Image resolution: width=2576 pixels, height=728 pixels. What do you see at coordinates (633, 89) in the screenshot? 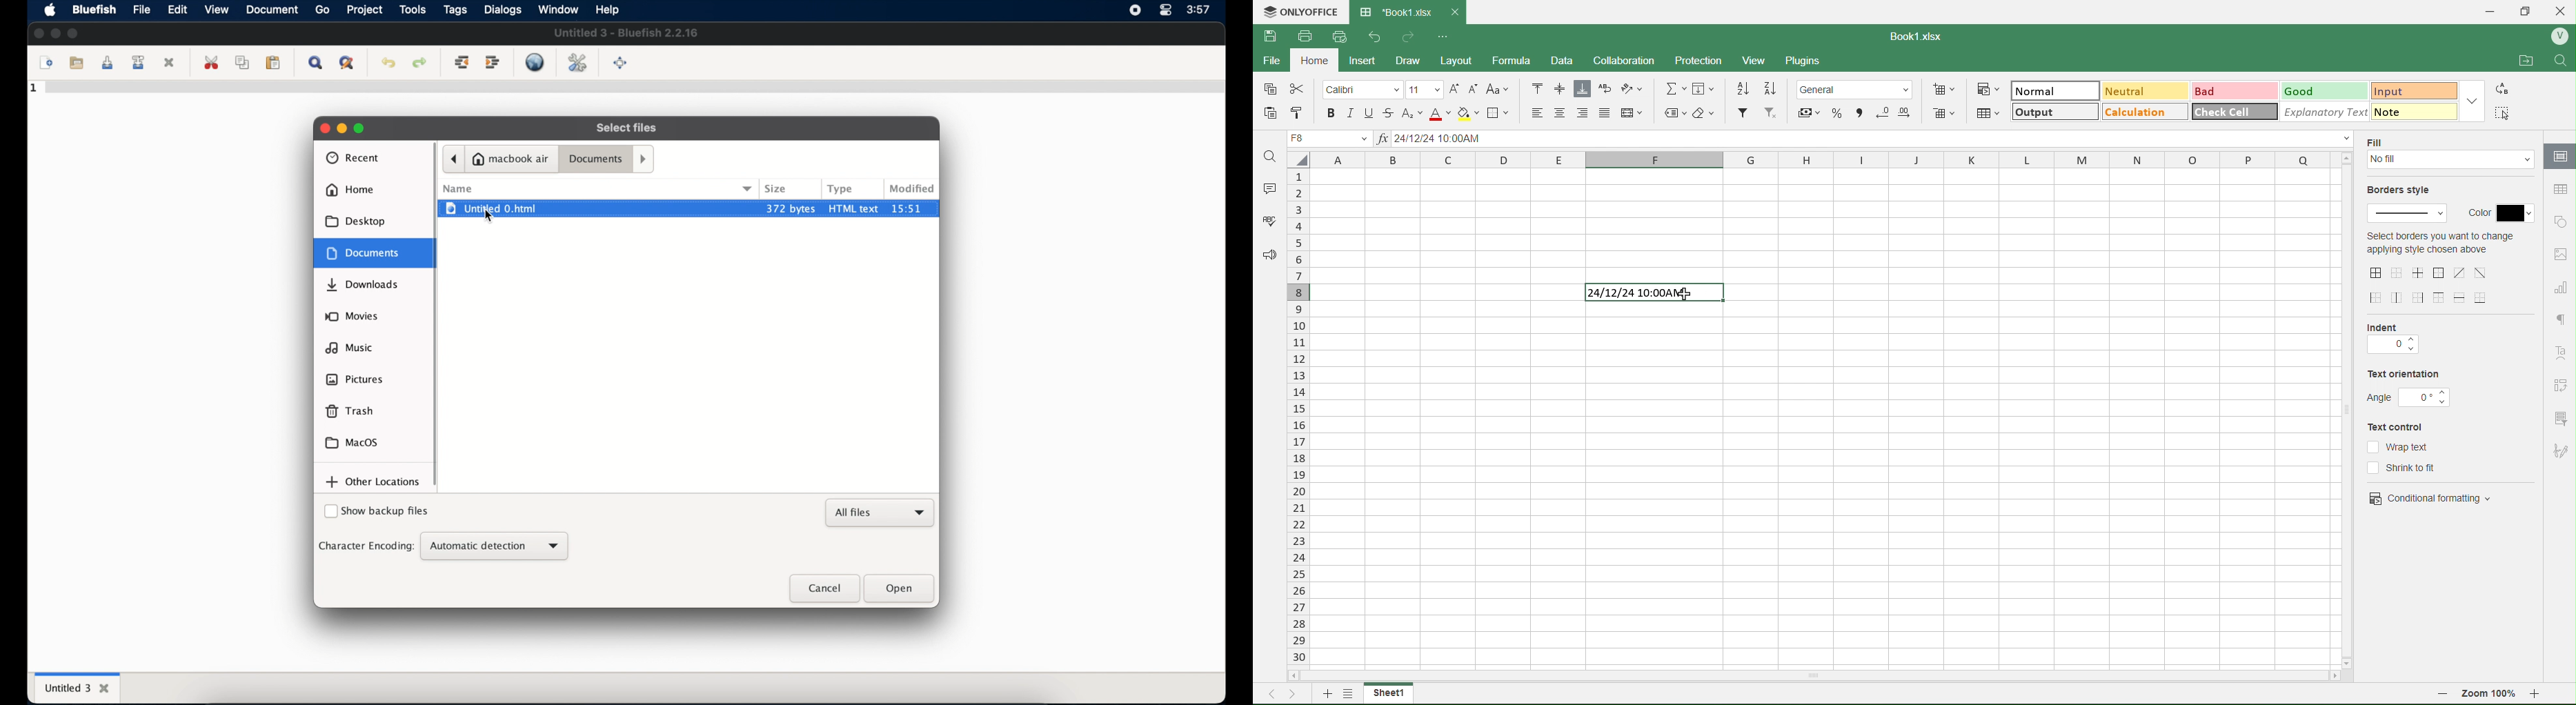
I see `code line` at bounding box center [633, 89].